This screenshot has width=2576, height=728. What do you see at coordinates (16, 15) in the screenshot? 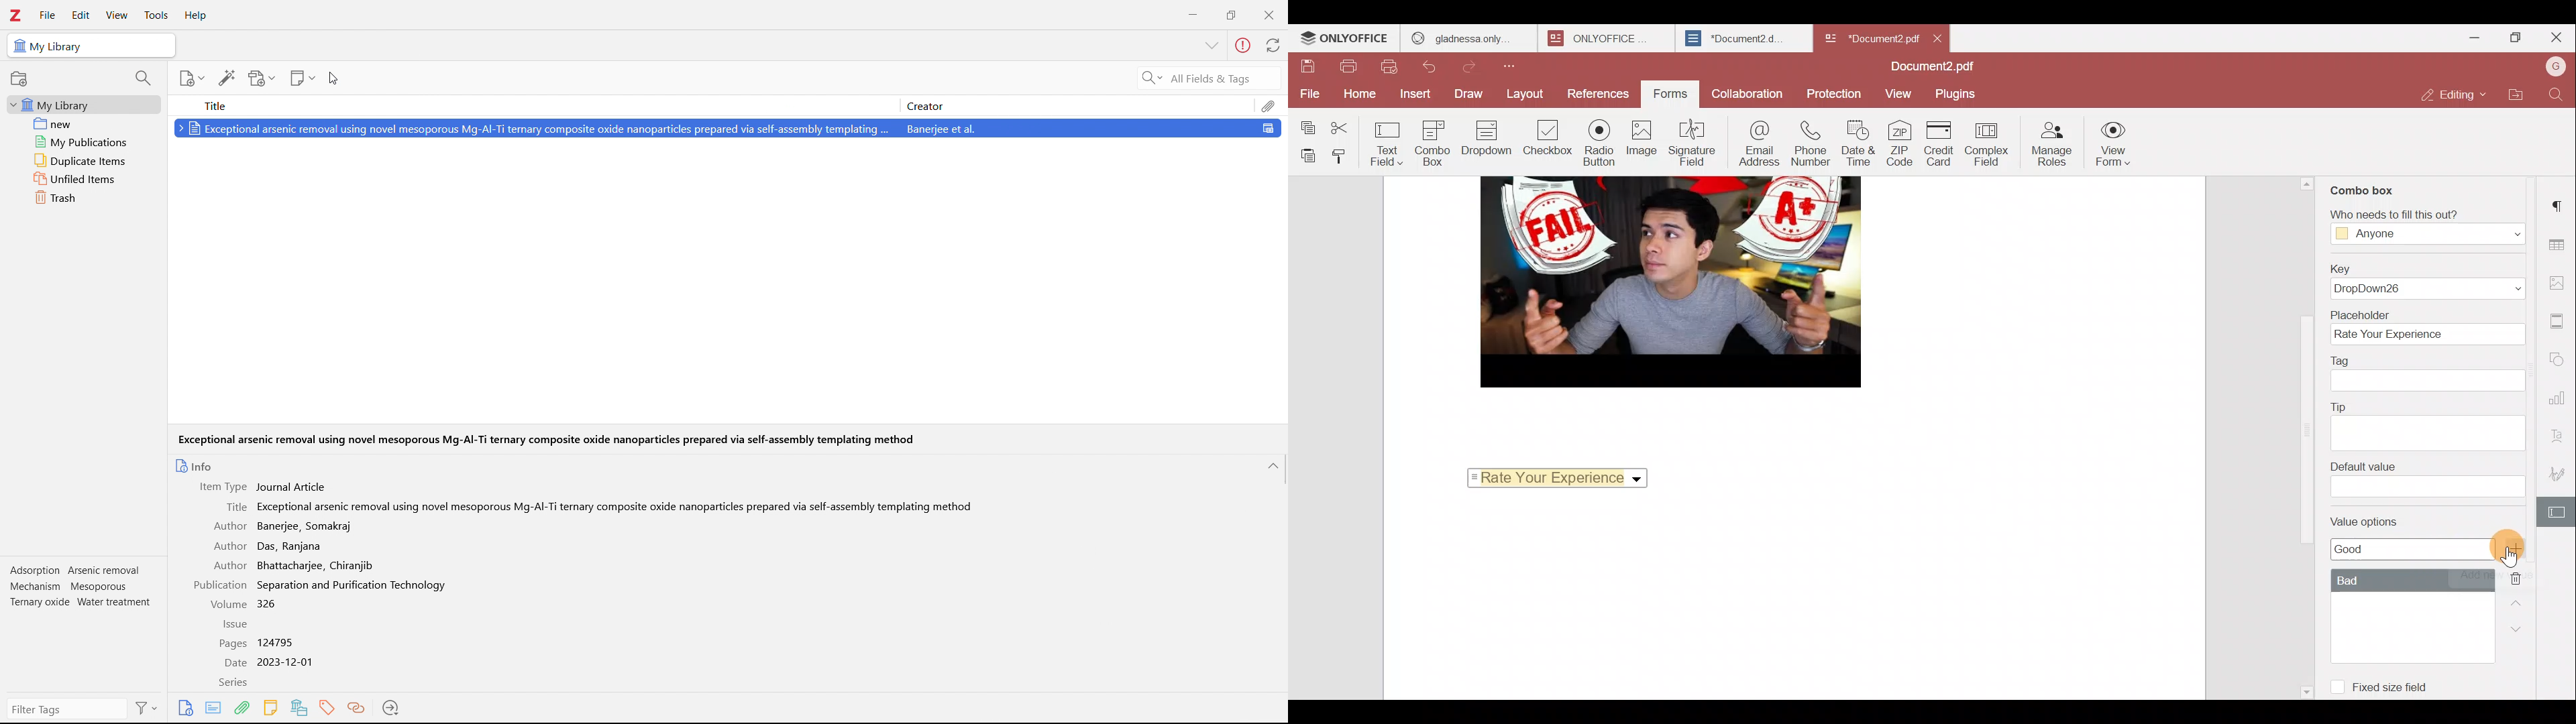
I see `logo` at bounding box center [16, 15].